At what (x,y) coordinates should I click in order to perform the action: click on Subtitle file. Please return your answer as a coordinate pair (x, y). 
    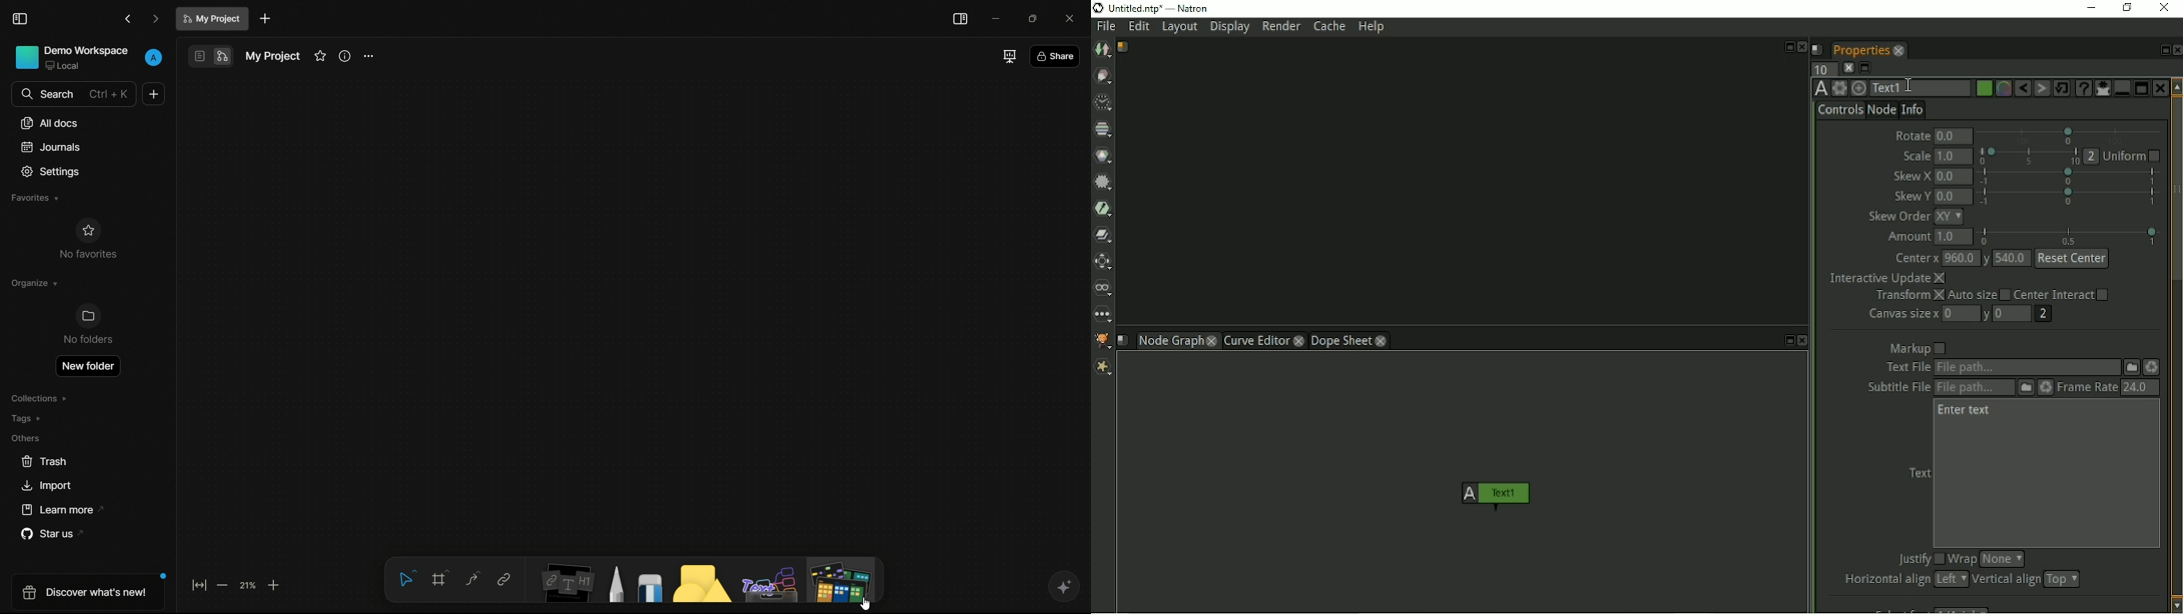
    Looking at the image, I should click on (1894, 388).